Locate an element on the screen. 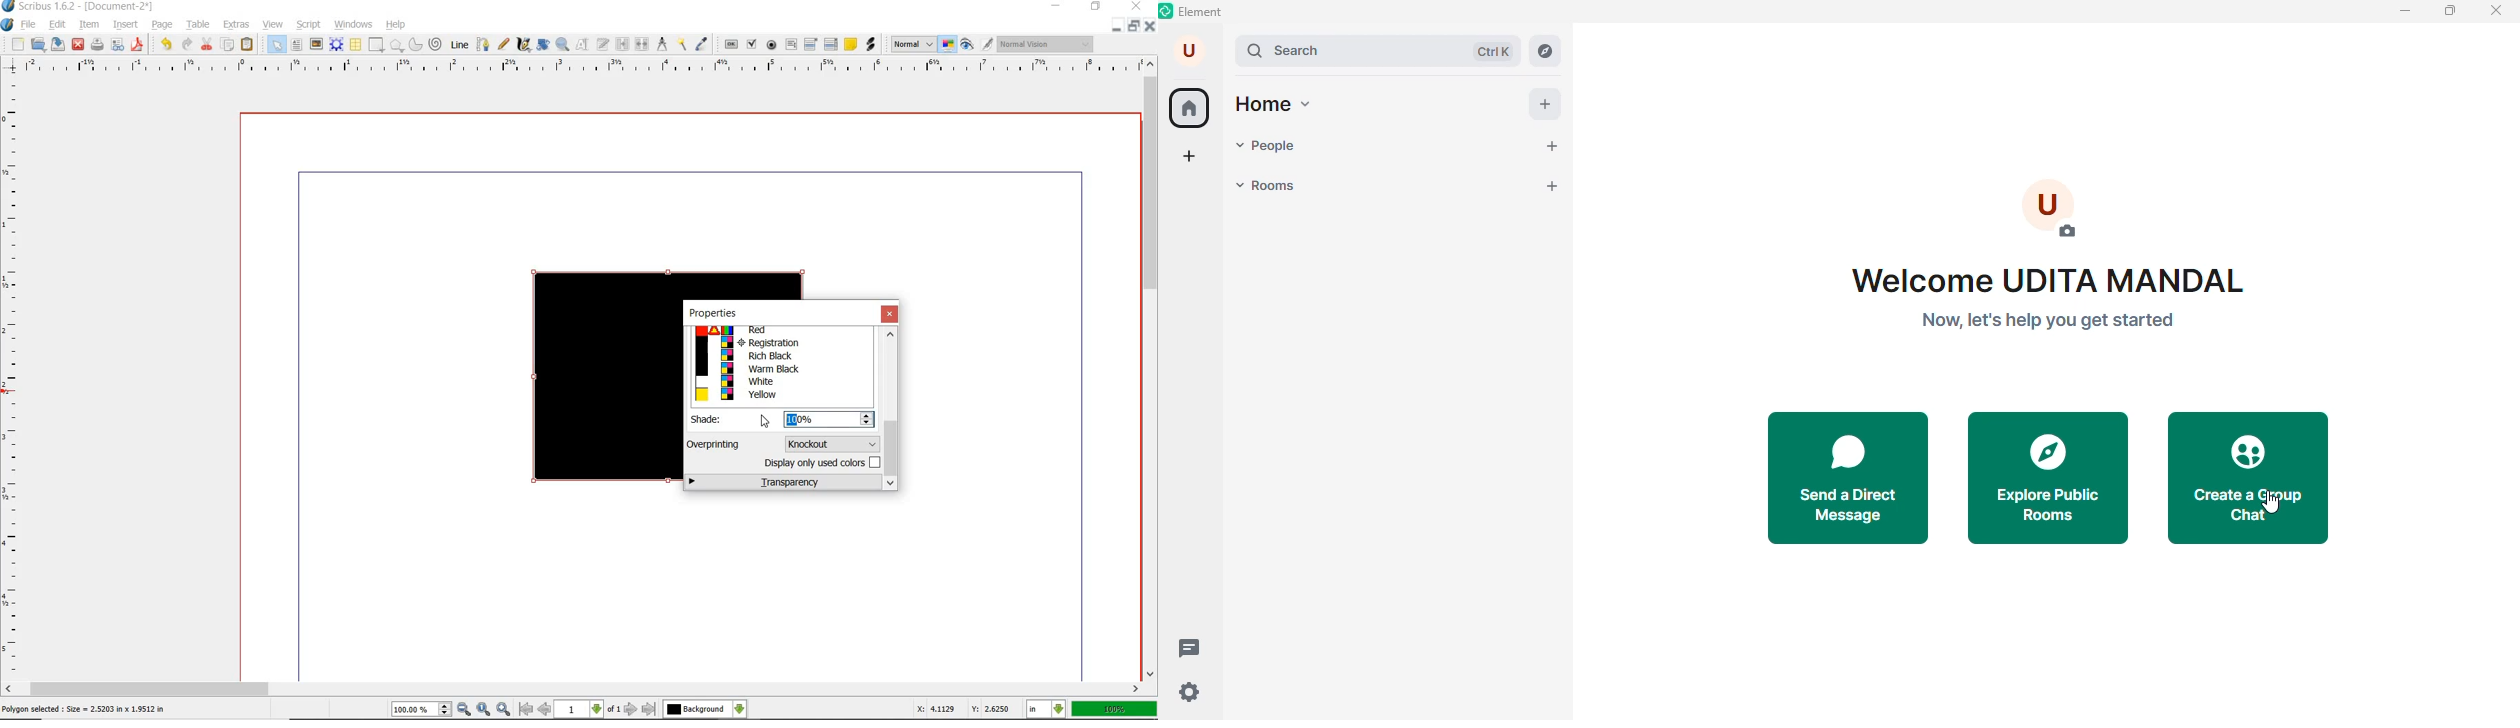 This screenshot has width=2520, height=728. rotate item is located at coordinates (544, 44).